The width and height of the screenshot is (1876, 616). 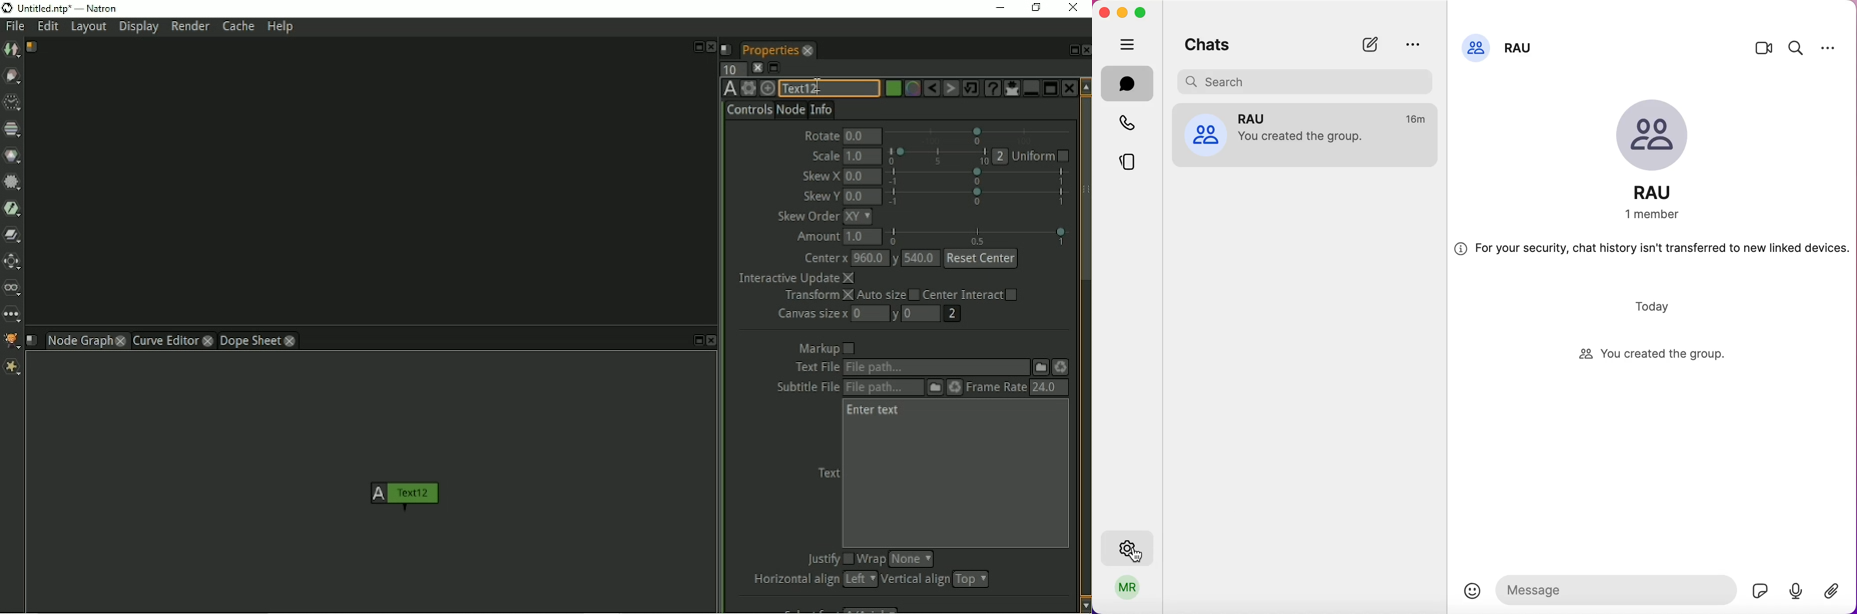 I want to click on settings, so click(x=1129, y=546).